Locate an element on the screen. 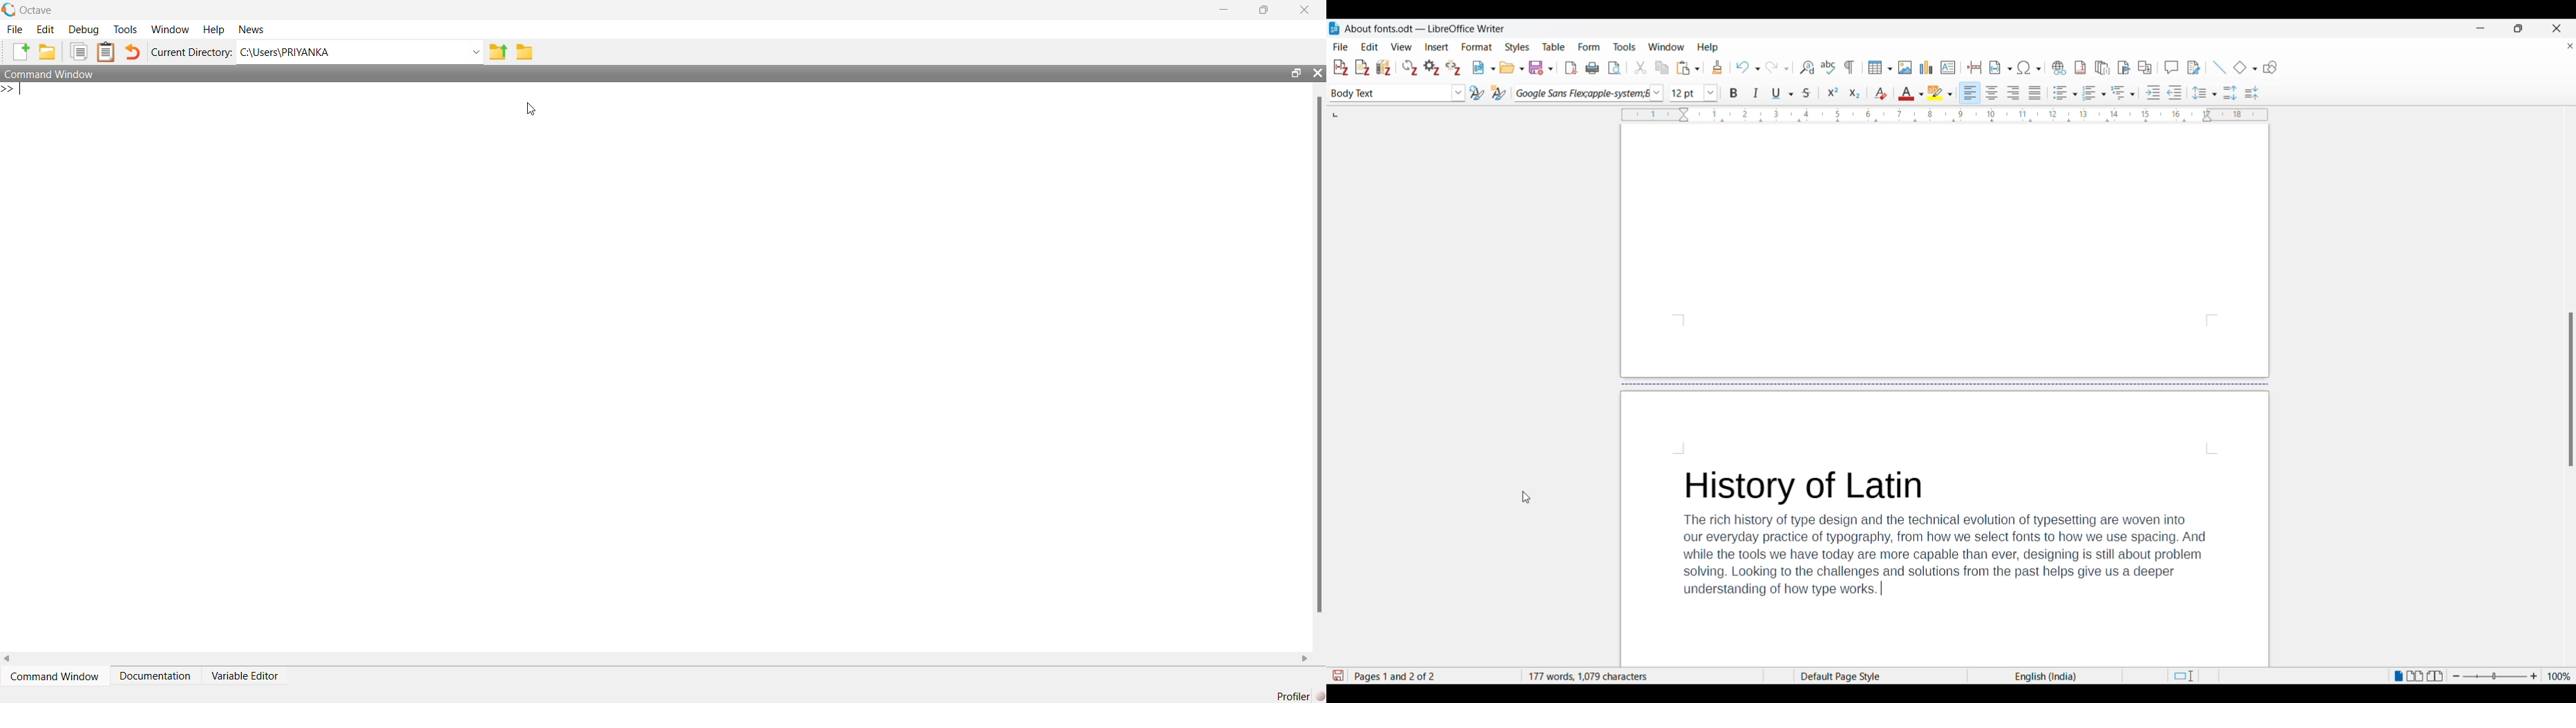 This screenshot has height=728, width=2576. Add note is located at coordinates (1363, 68).